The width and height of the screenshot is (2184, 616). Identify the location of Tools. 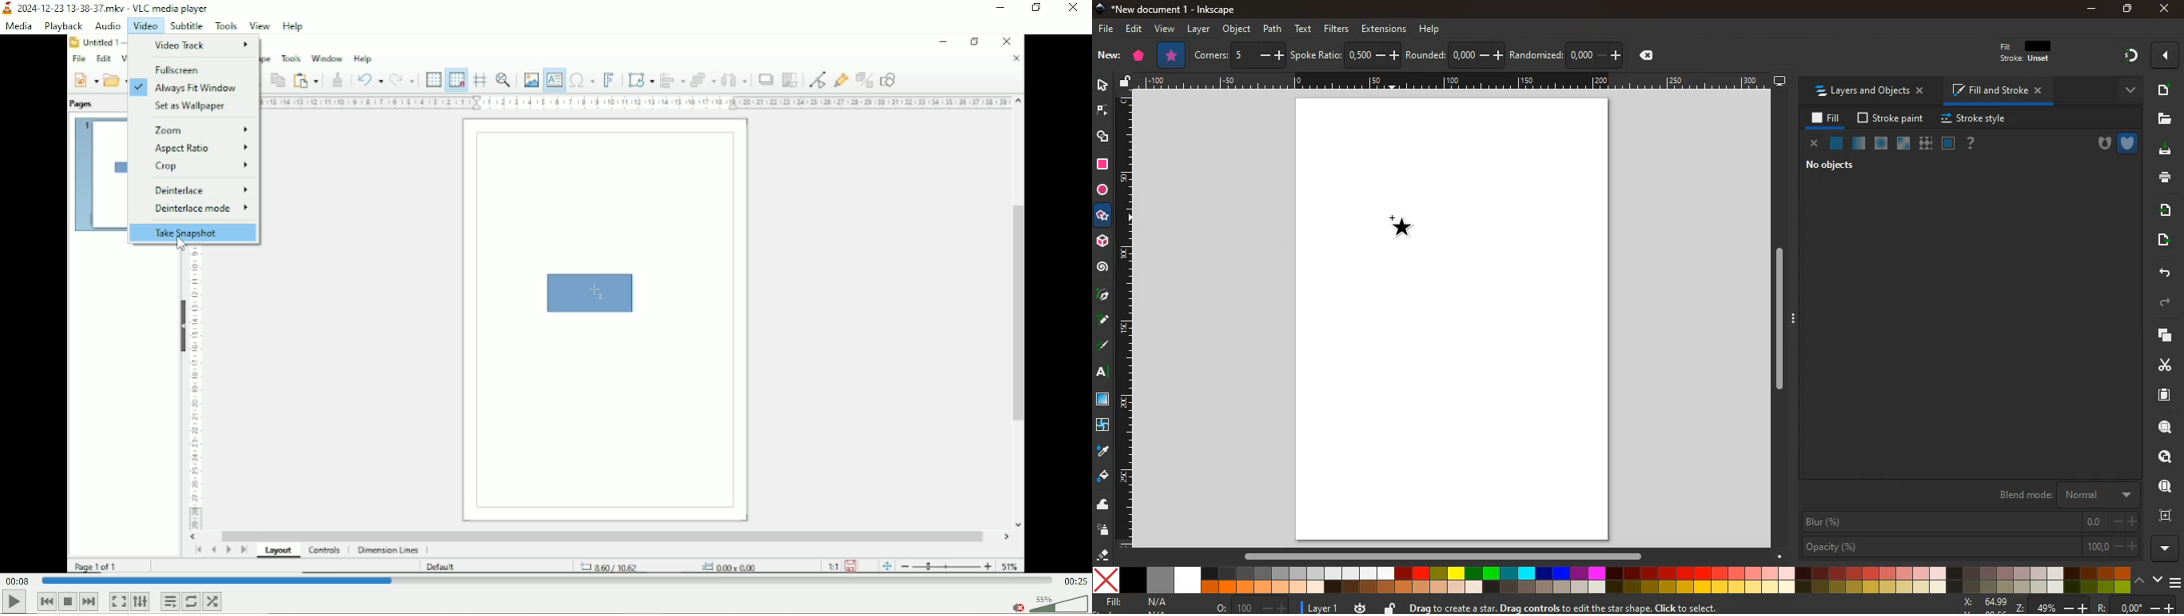
(225, 26).